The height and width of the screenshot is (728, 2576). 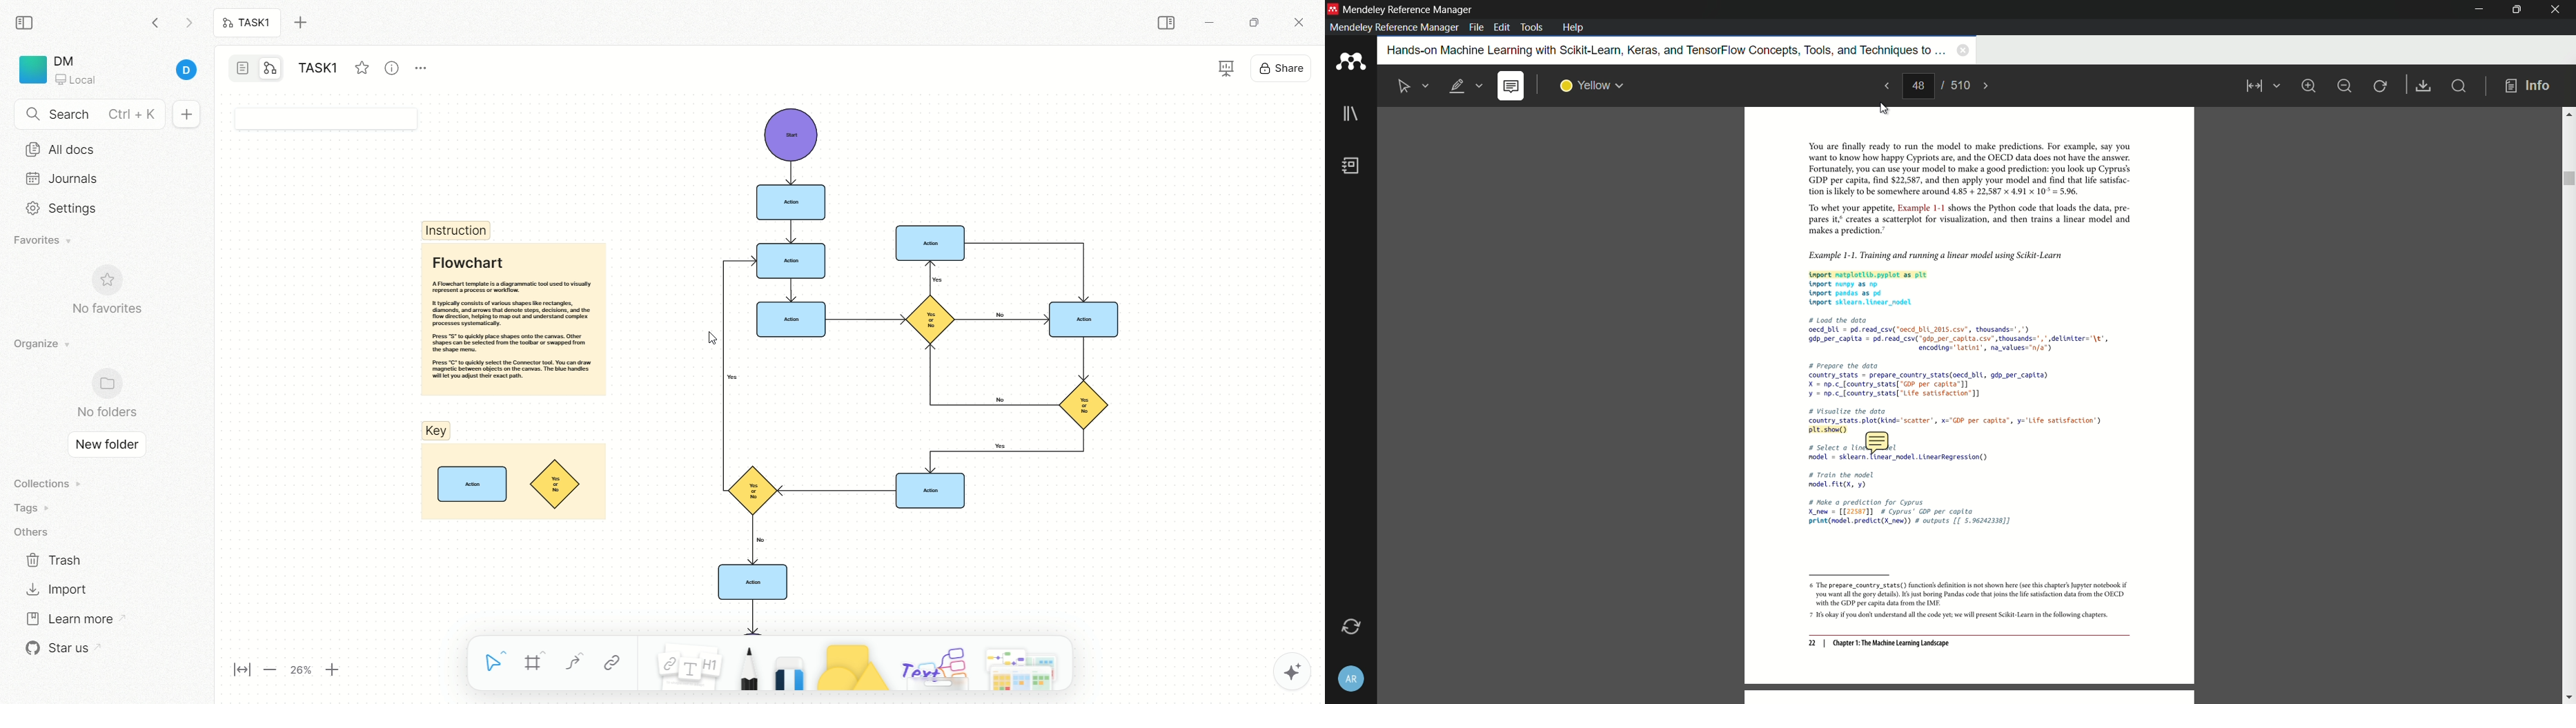 I want to click on total page, so click(x=1959, y=85).